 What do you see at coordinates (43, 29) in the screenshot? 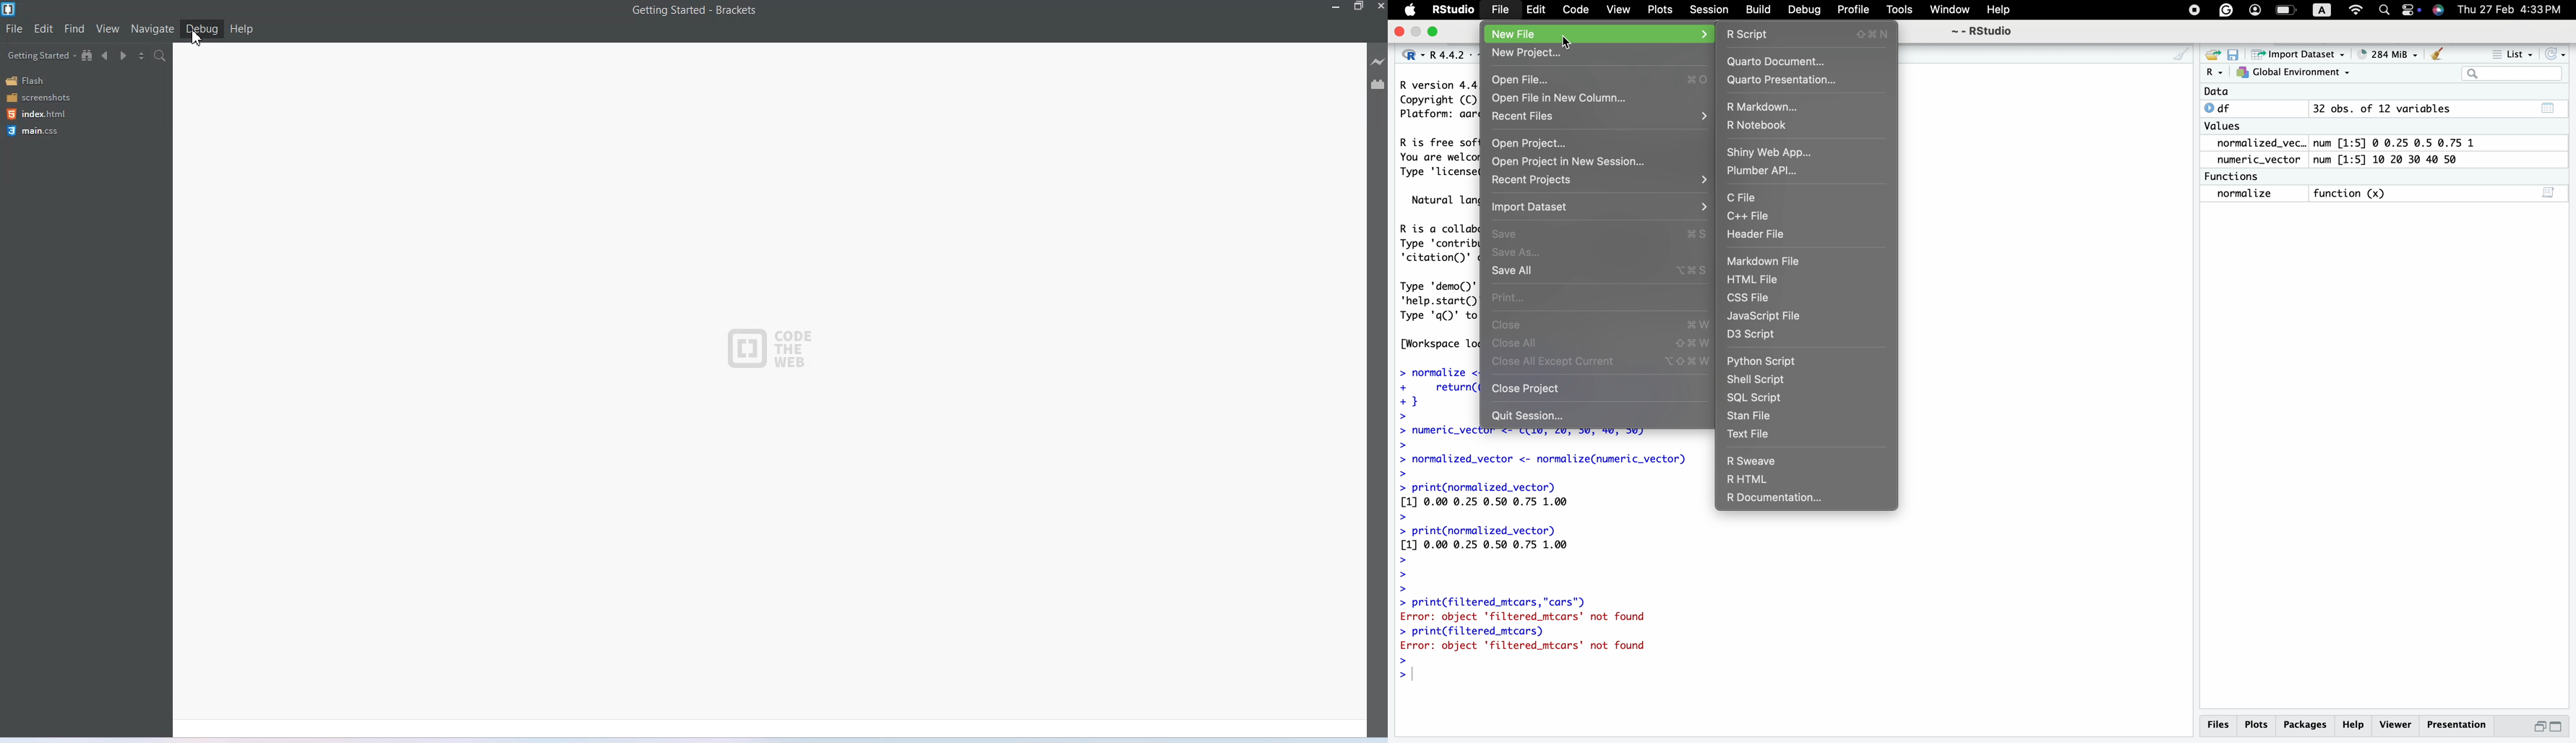
I see `Edit` at bounding box center [43, 29].